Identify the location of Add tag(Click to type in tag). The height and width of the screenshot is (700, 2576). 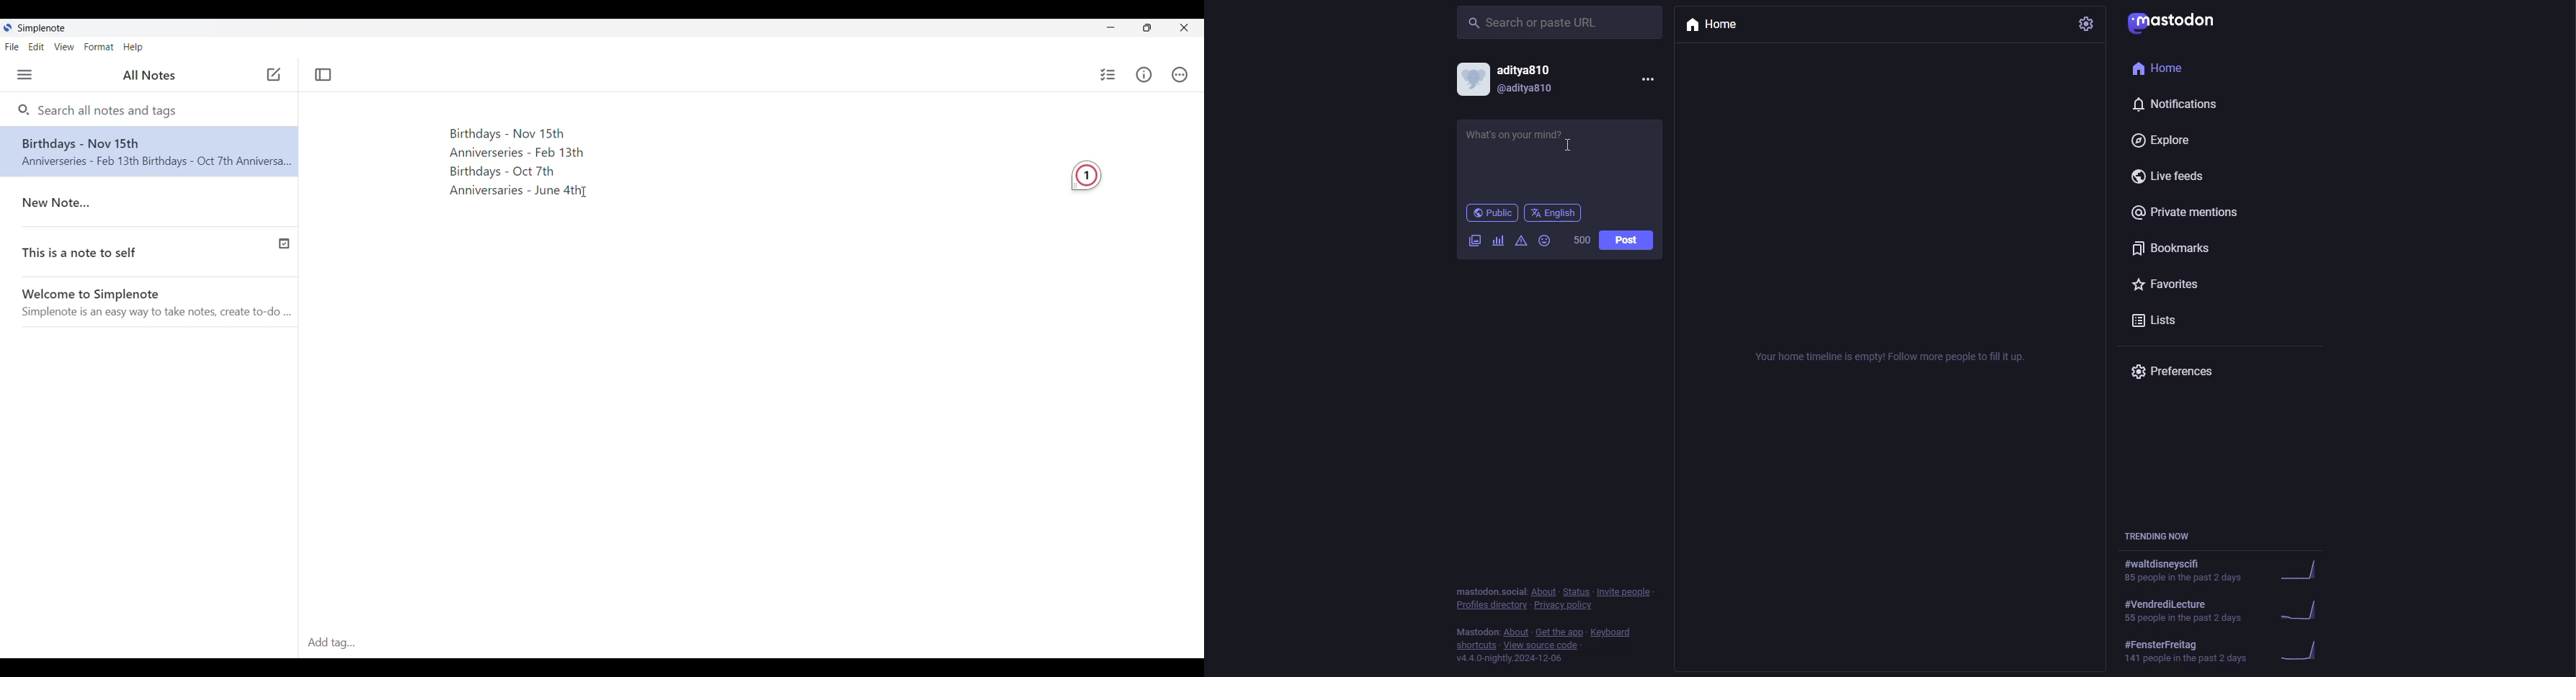
(751, 644).